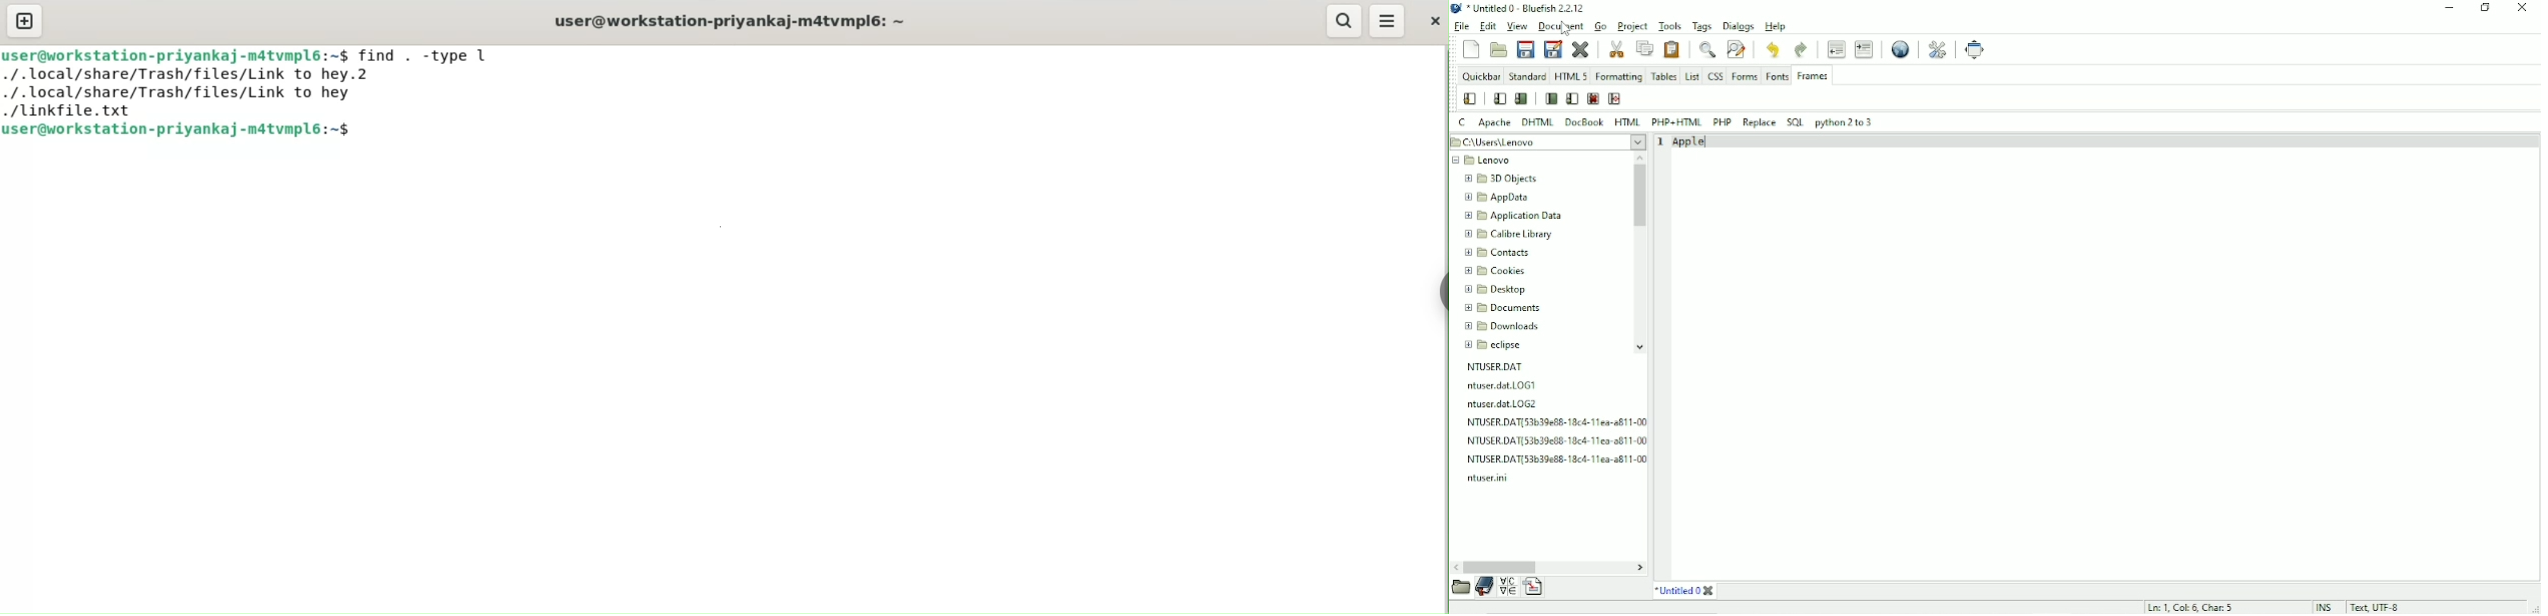  I want to click on Minimize, so click(2449, 7).